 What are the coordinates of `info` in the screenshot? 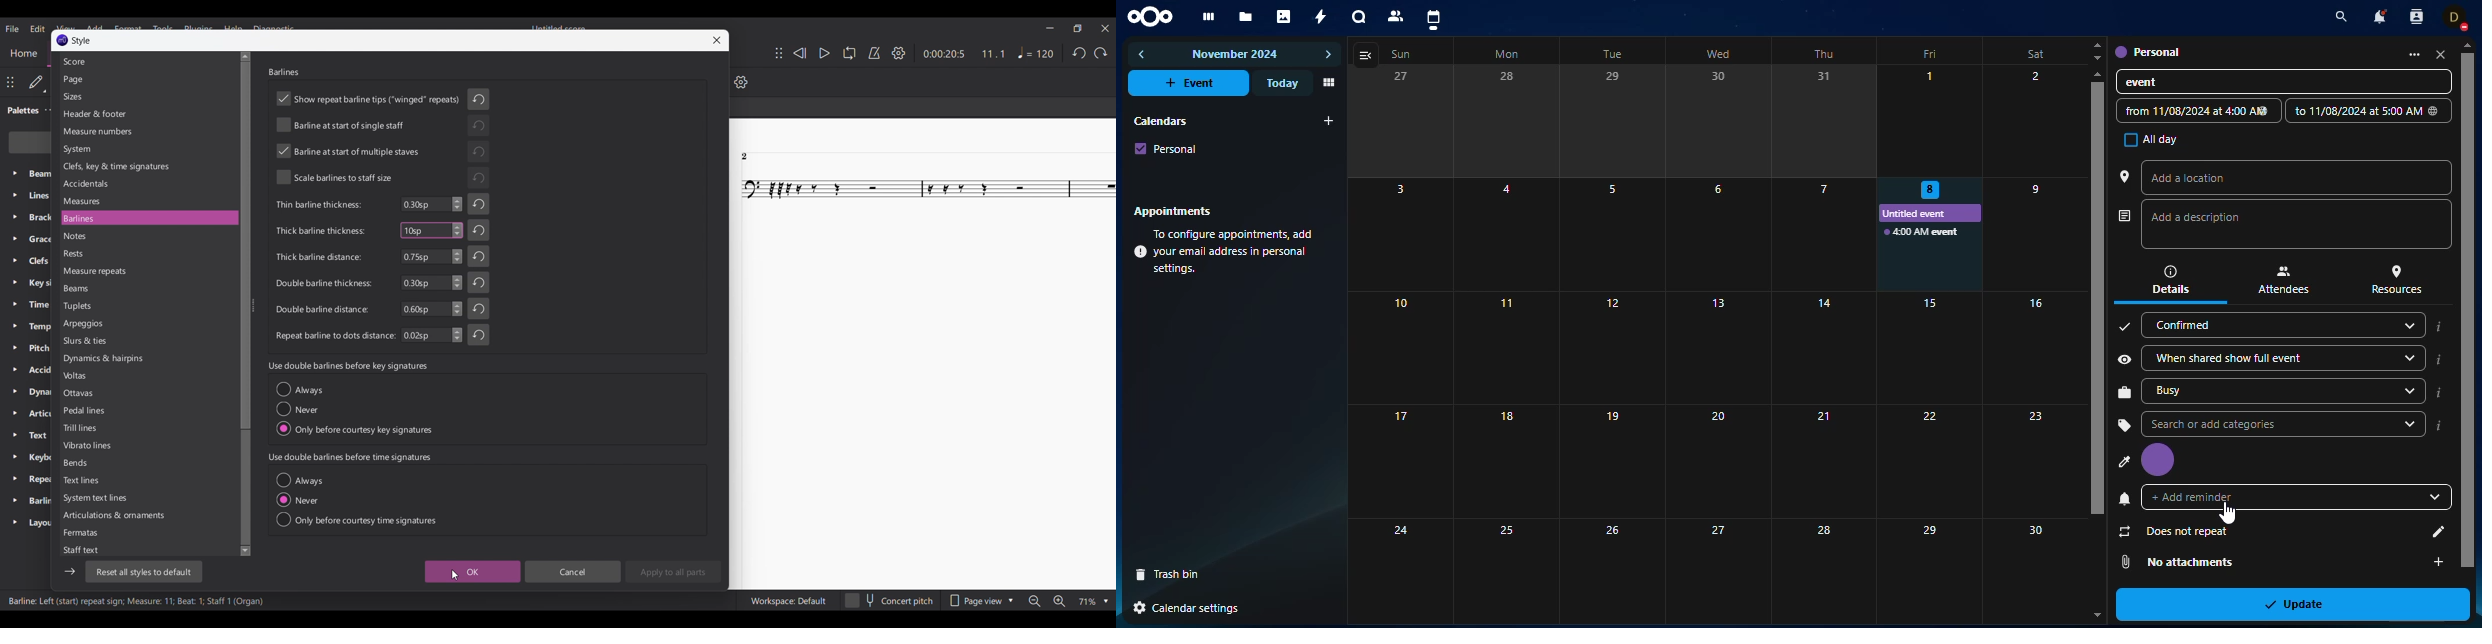 It's located at (1226, 252).